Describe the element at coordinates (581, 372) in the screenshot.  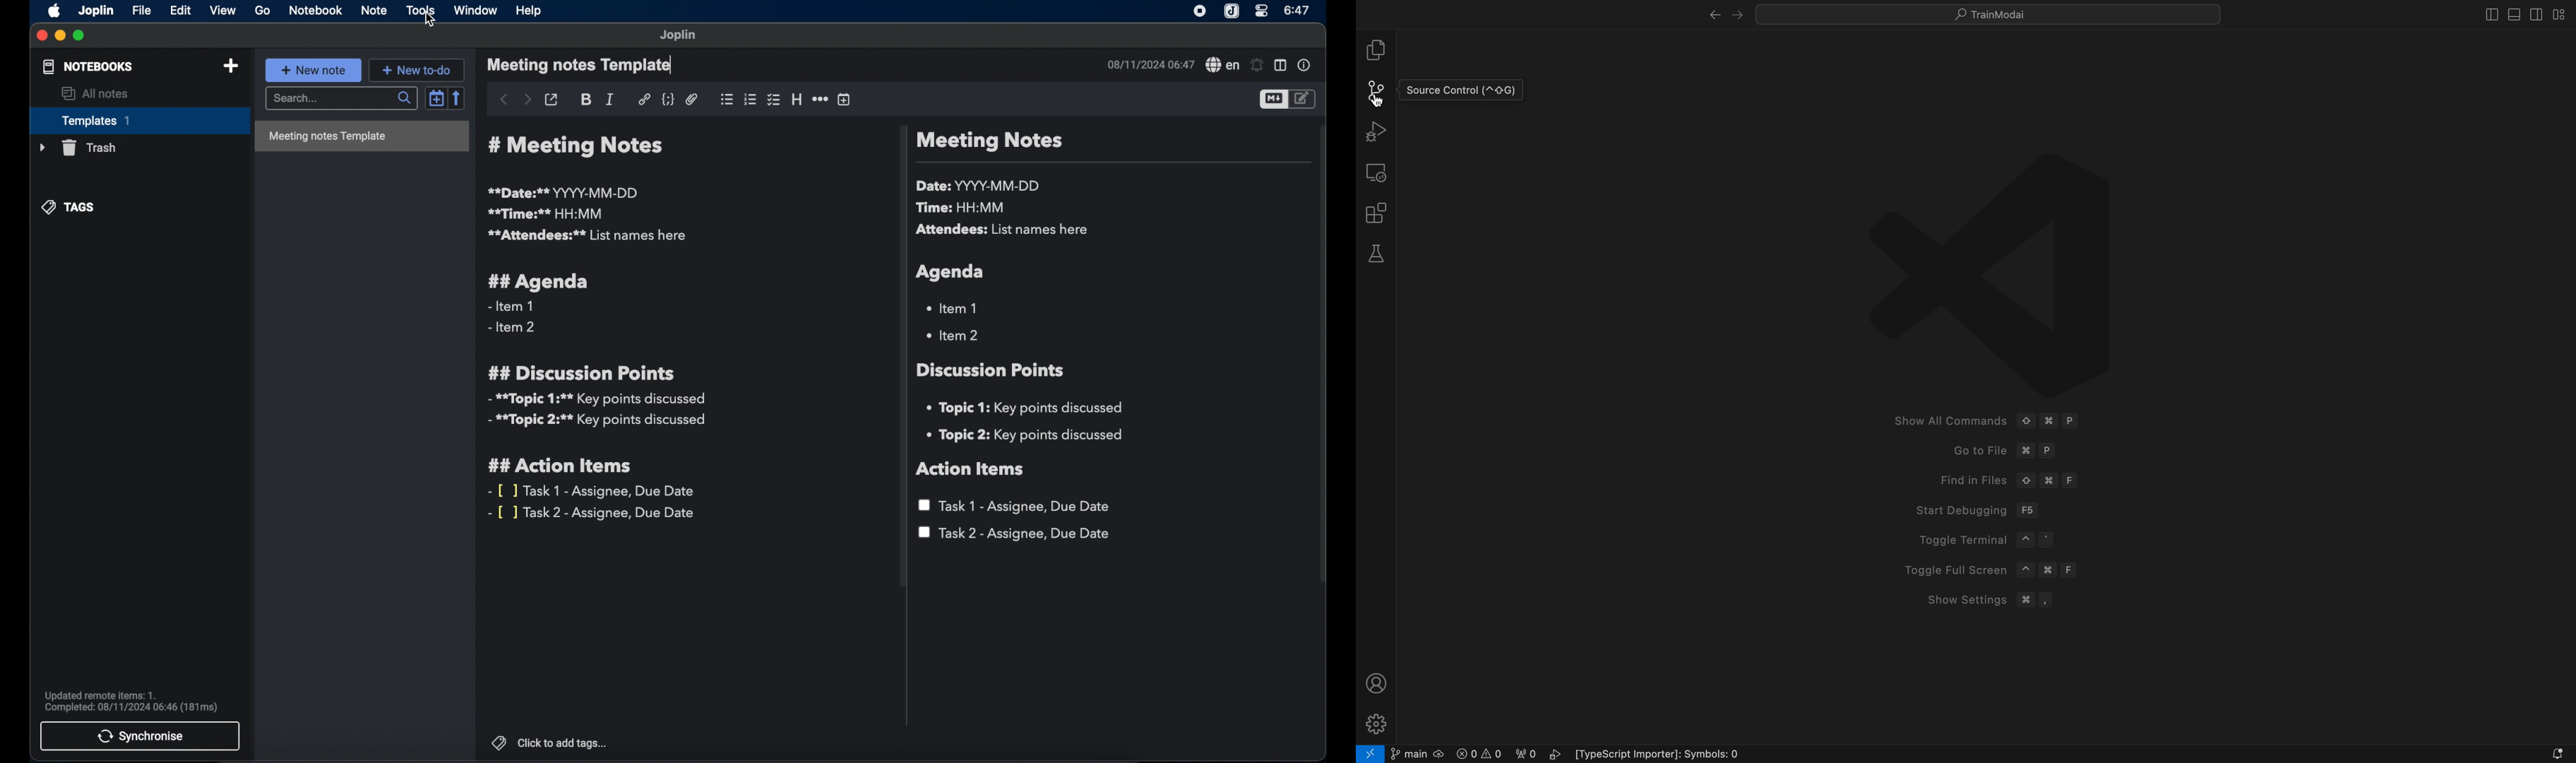
I see `## discussion points` at that location.